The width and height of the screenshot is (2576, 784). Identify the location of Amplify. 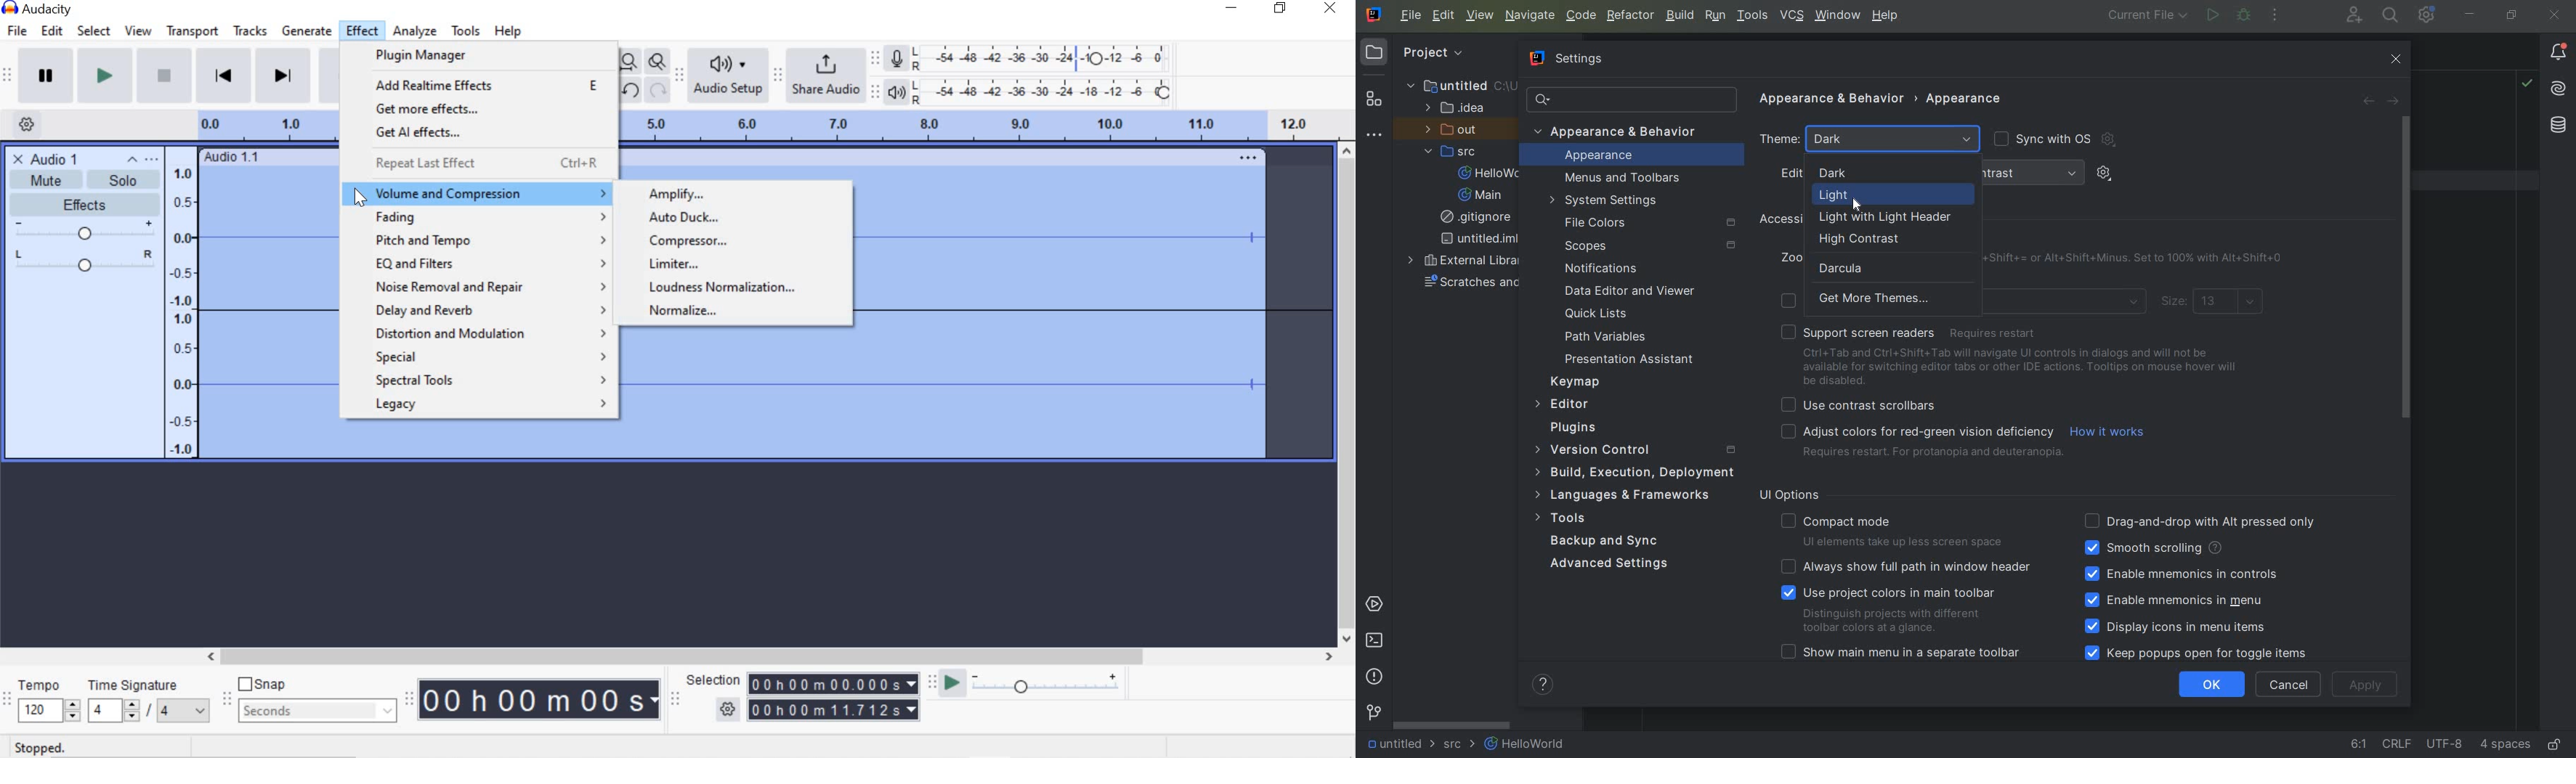
(677, 195).